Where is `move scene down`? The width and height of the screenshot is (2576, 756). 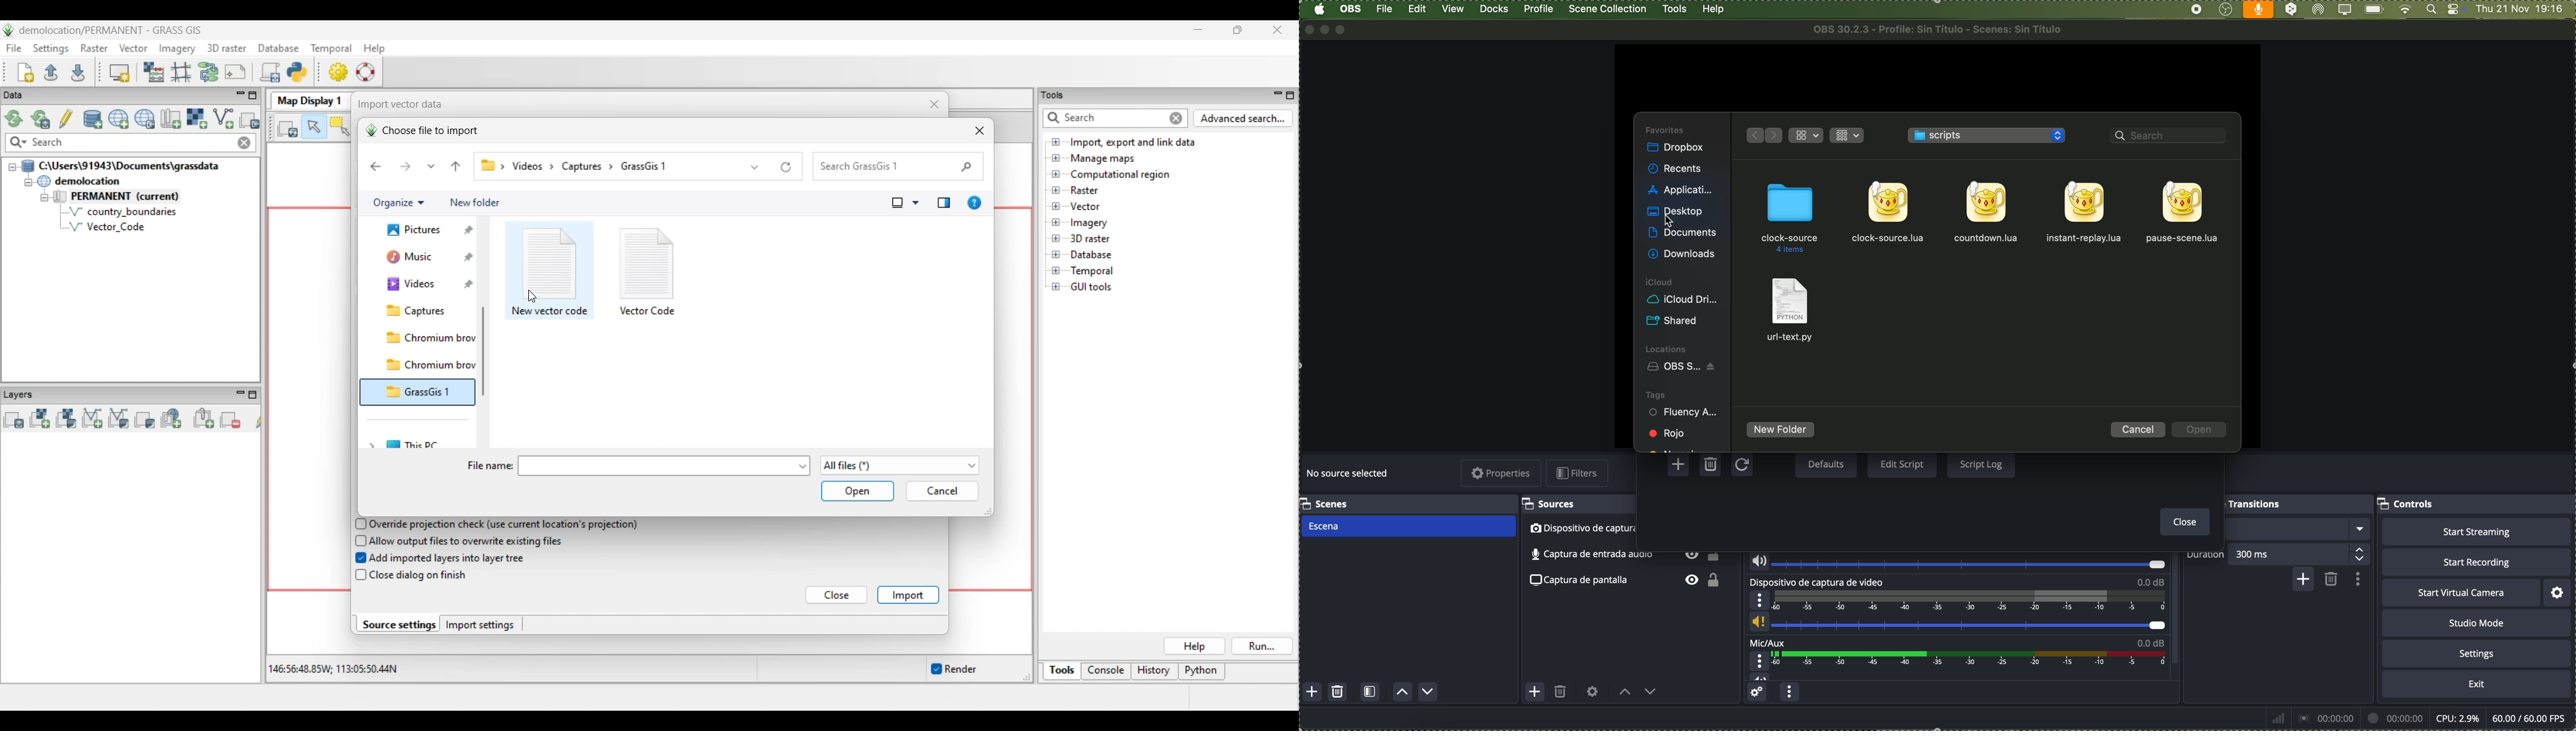 move scene down is located at coordinates (1428, 692).